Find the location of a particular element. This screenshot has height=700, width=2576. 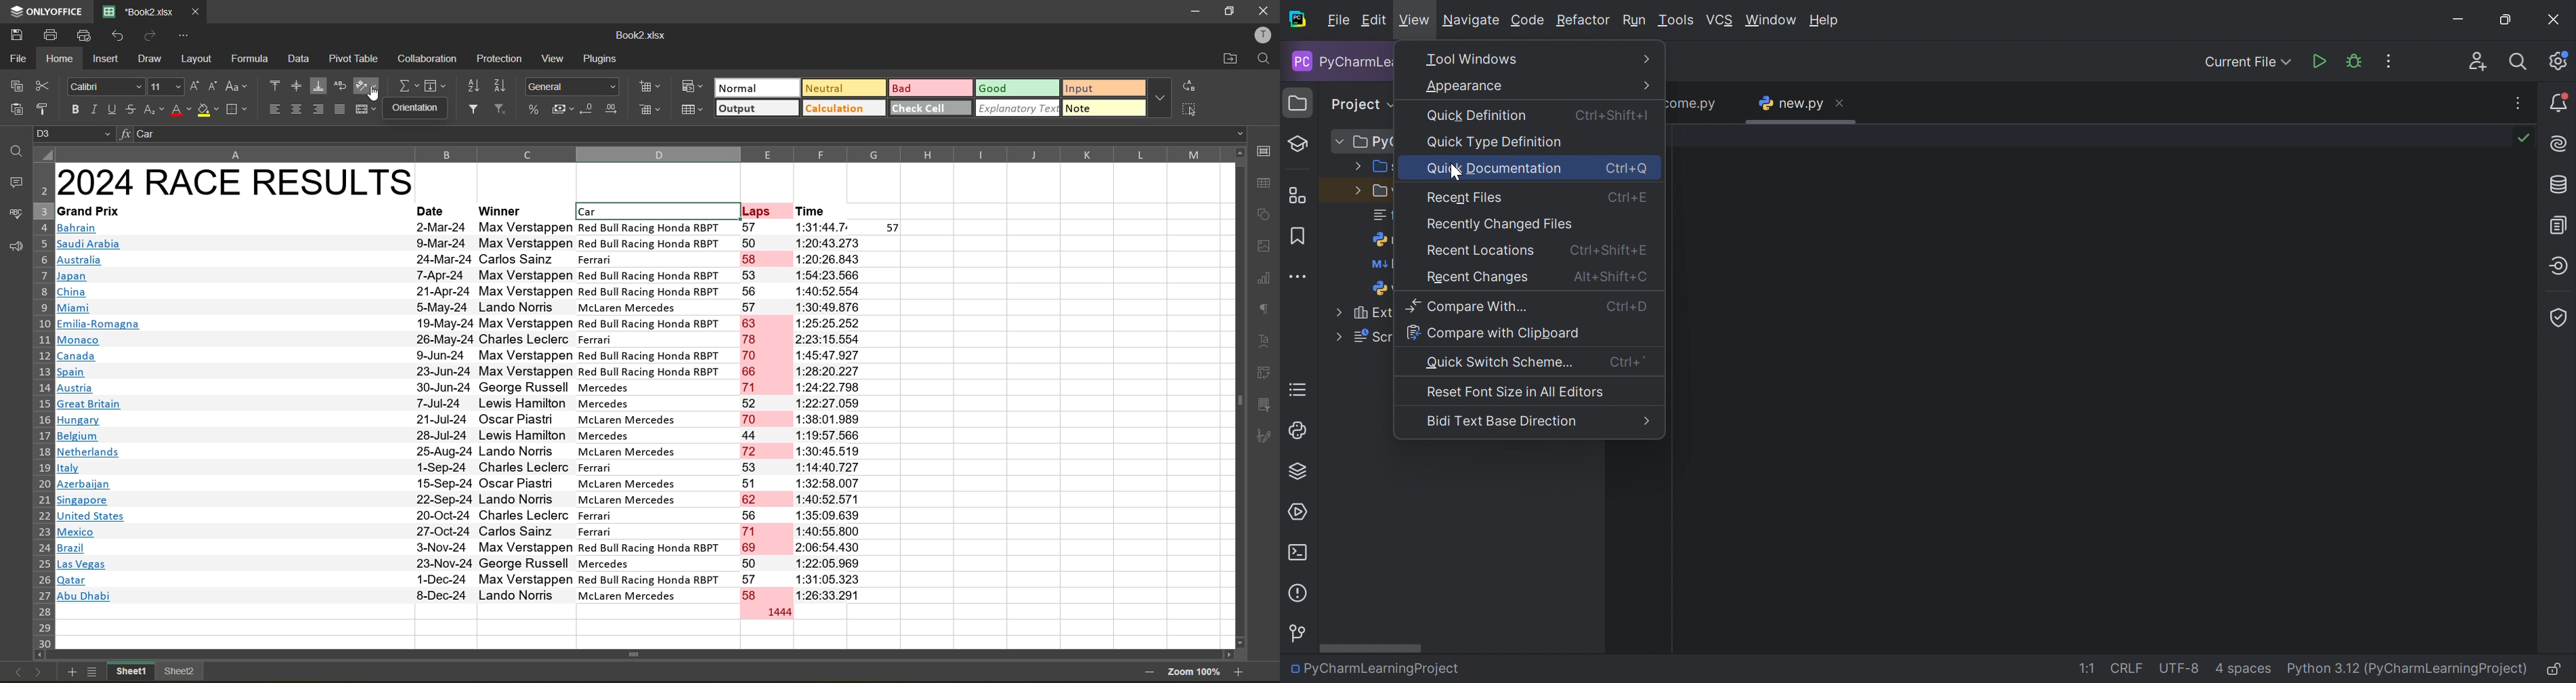

input is located at coordinates (1104, 88).